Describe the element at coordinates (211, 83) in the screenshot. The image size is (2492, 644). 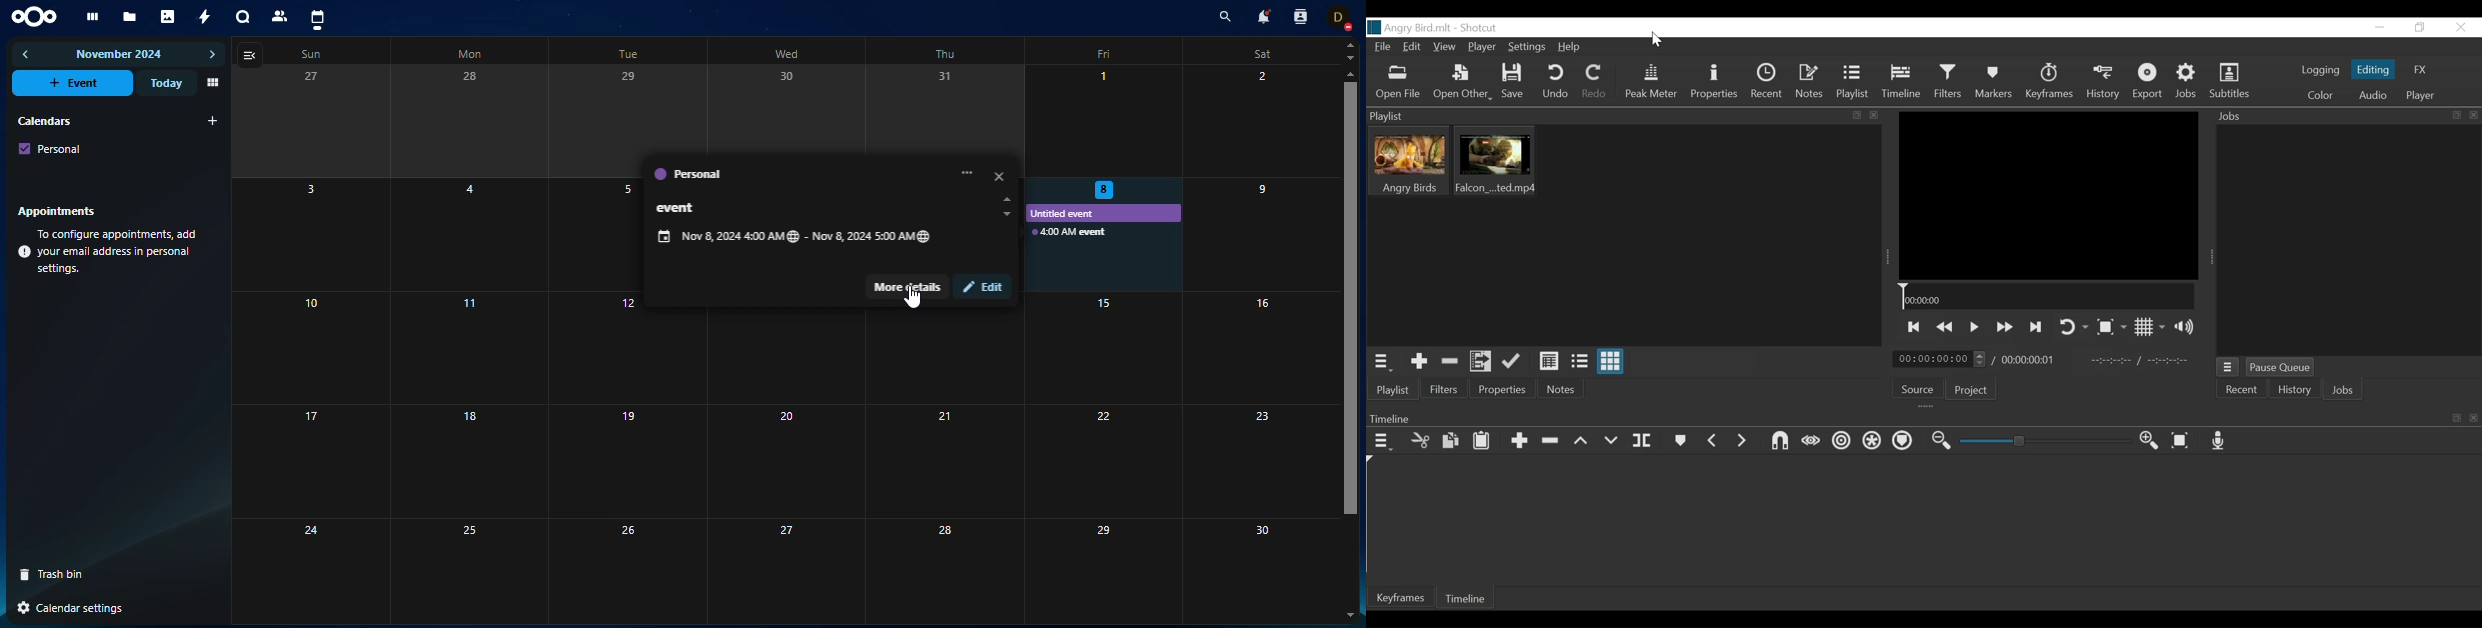
I see `view` at that location.